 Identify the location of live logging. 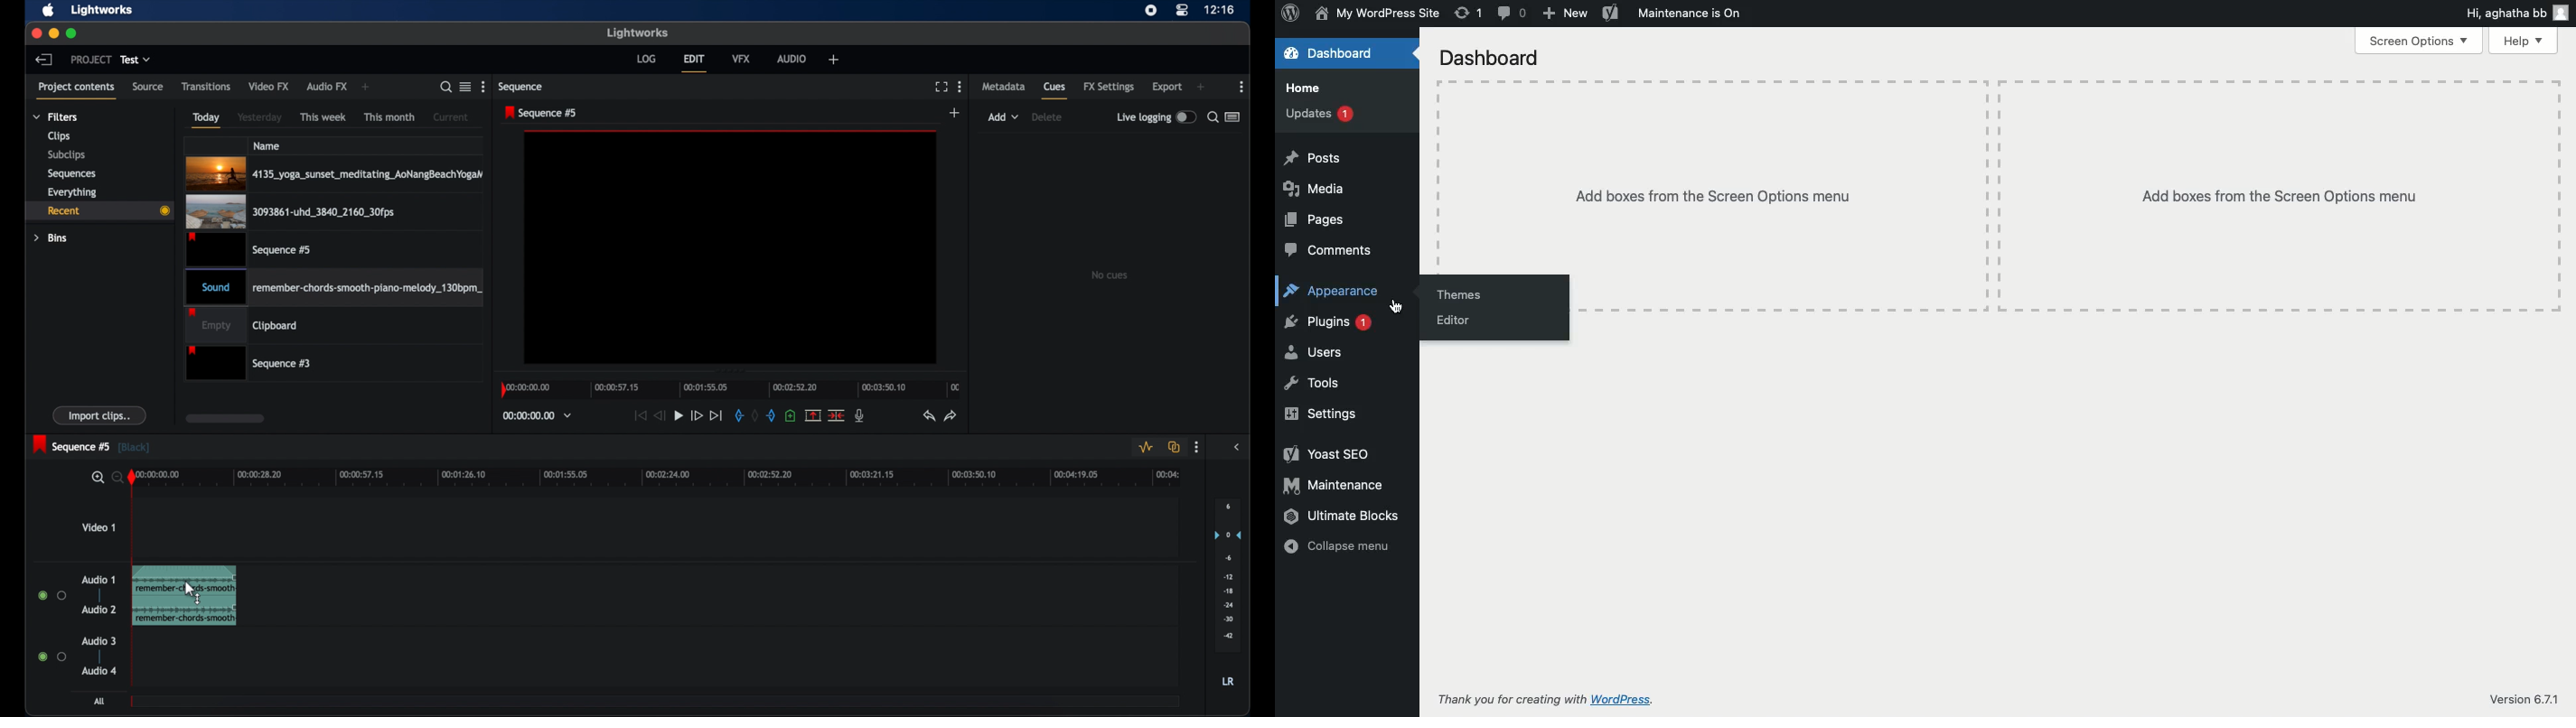
(1156, 118).